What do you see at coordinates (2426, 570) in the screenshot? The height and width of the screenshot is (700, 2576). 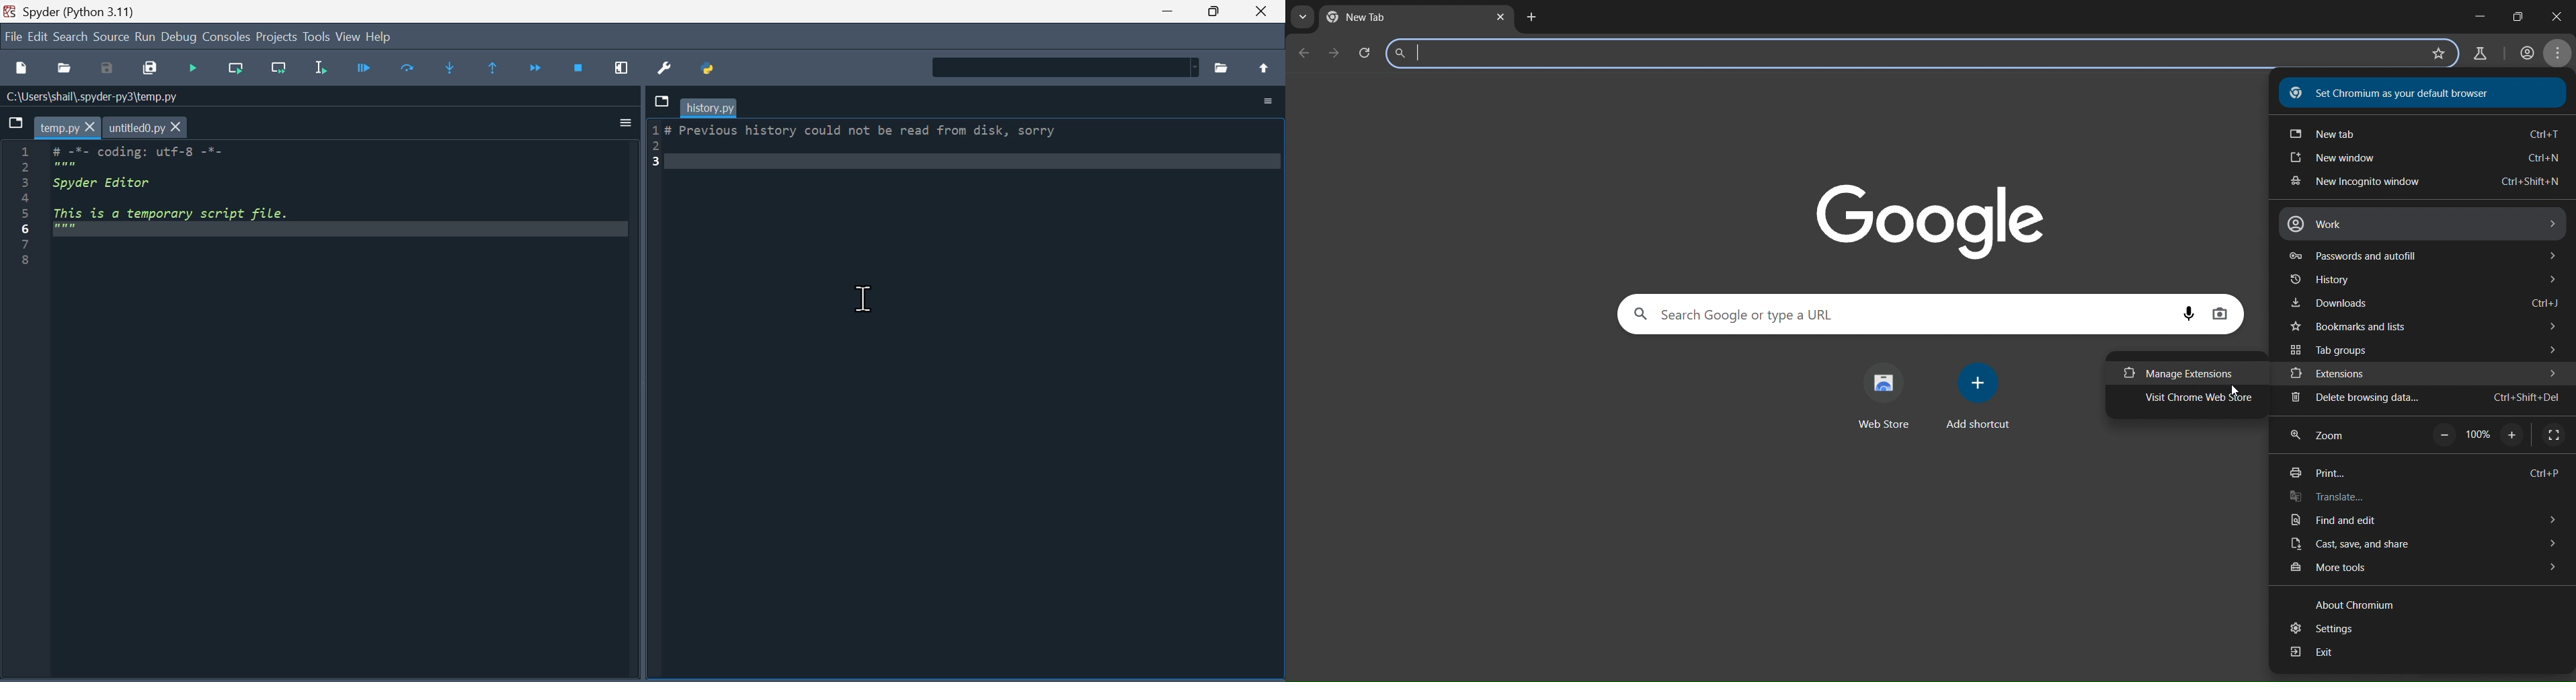 I see `more tools` at bounding box center [2426, 570].